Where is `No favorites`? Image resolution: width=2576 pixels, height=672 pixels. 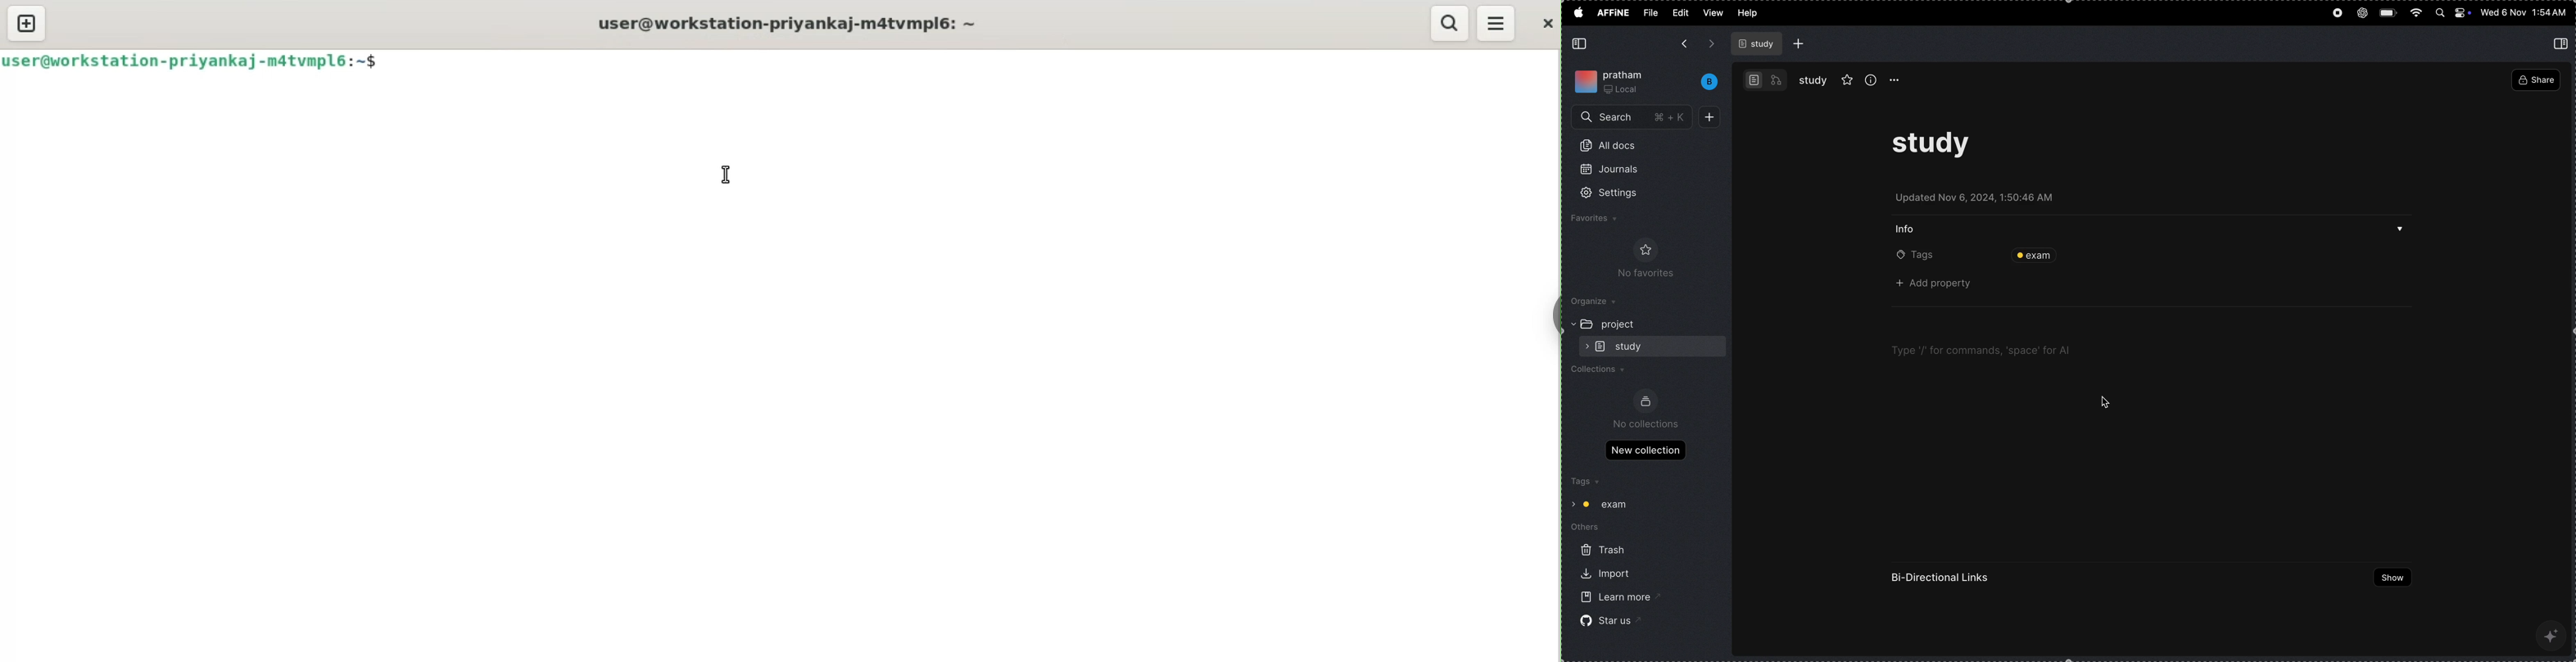 No favorites is located at coordinates (1641, 274).